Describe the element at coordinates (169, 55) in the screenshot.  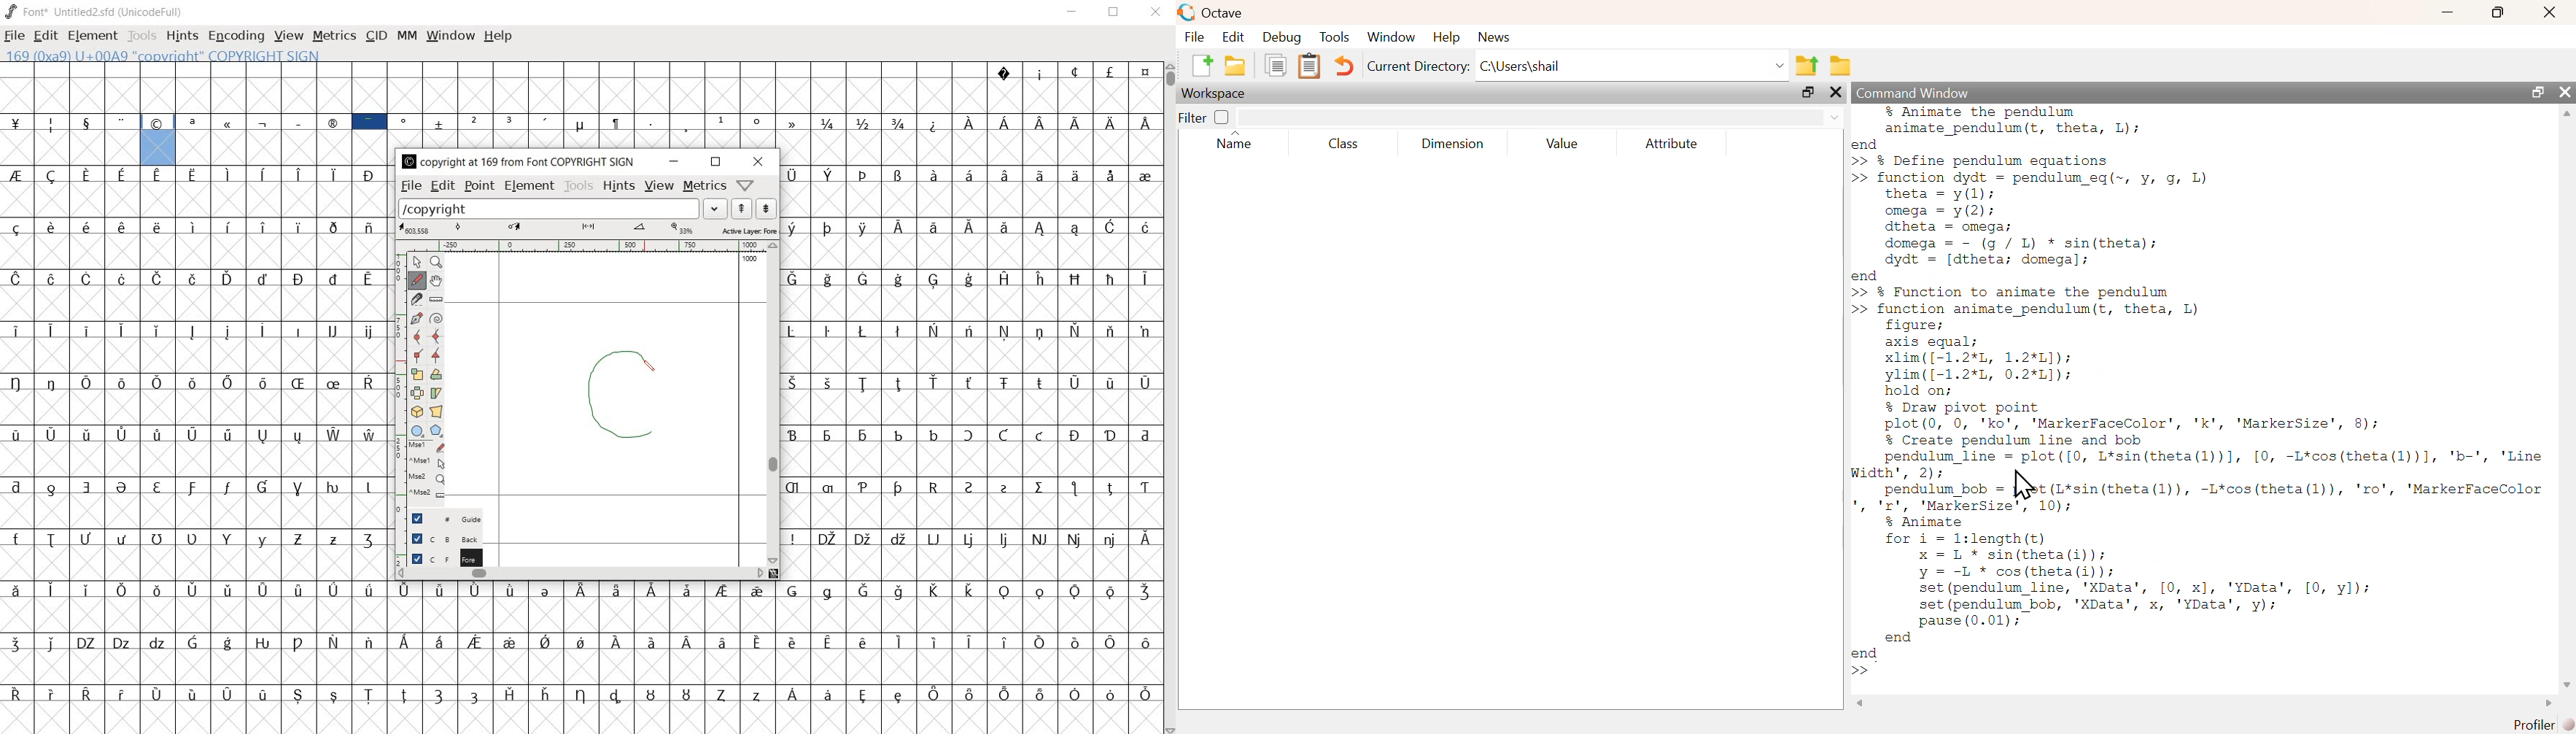
I see `169 (0x9a) U+00A9 "copyright" COPYRIGHT SIGN` at that location.